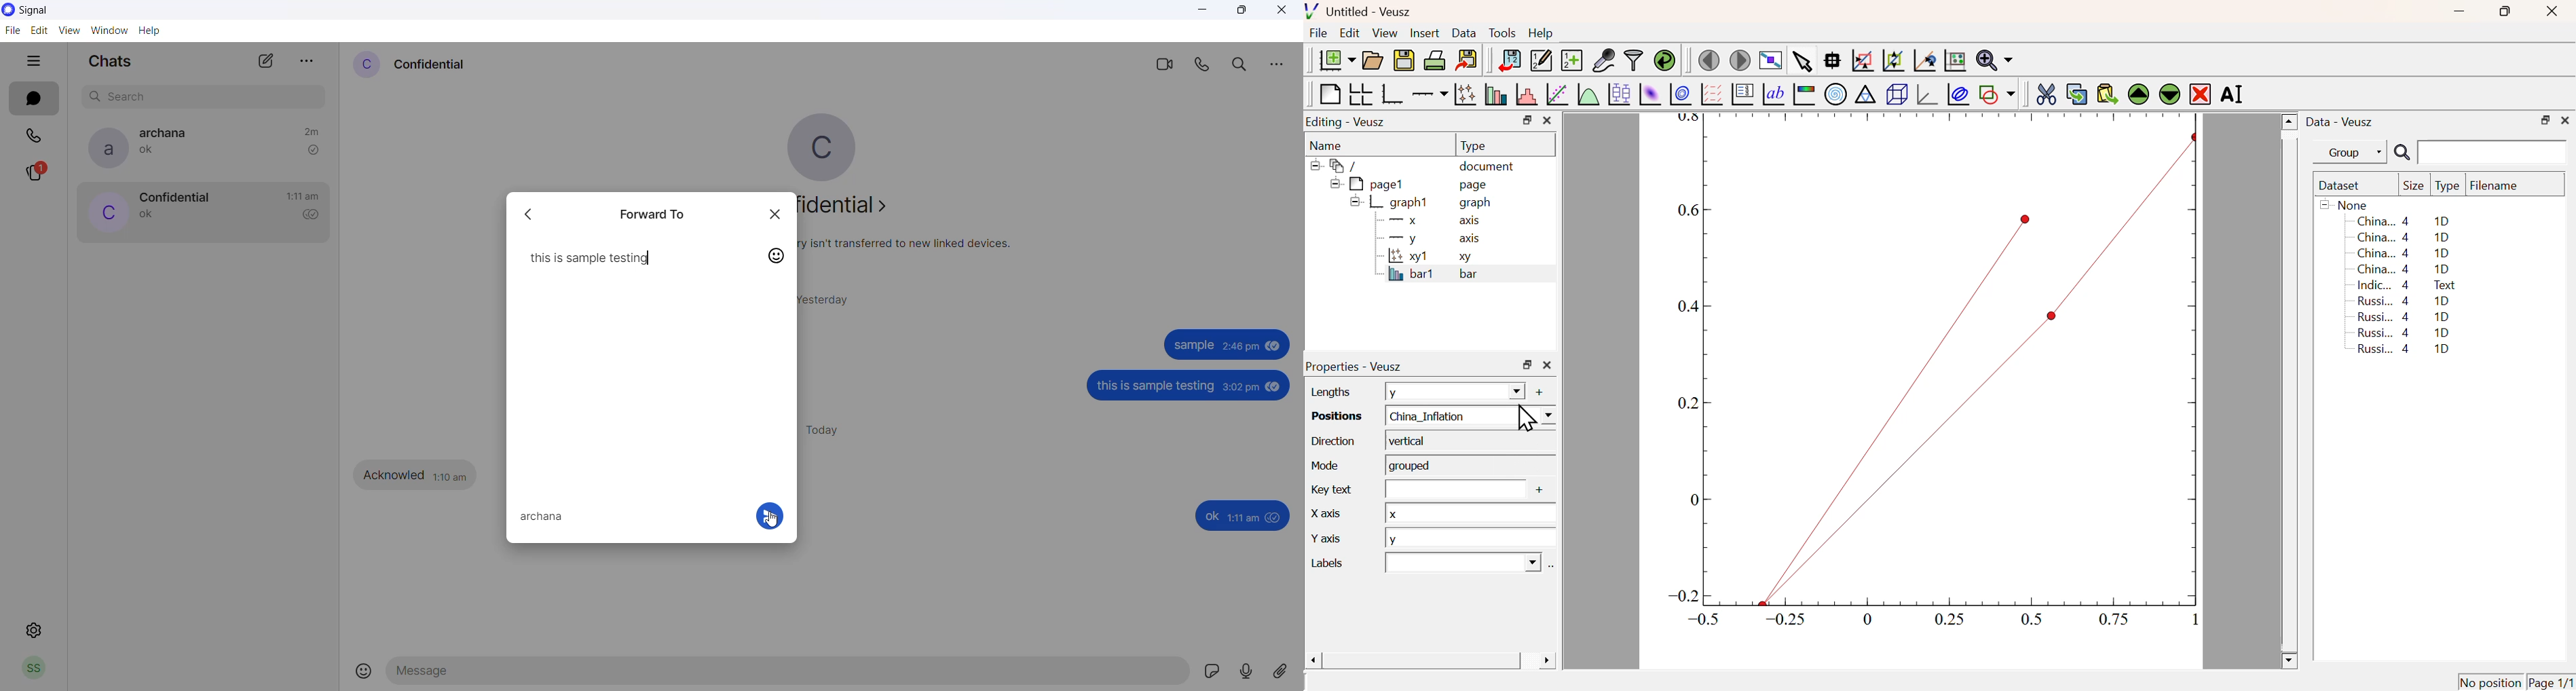 This screenshot has width=2576, height=700. What do you see at coordinates (1336, 60) in the screenshot?
I see `New Document` at bounding box center [1336, 60].